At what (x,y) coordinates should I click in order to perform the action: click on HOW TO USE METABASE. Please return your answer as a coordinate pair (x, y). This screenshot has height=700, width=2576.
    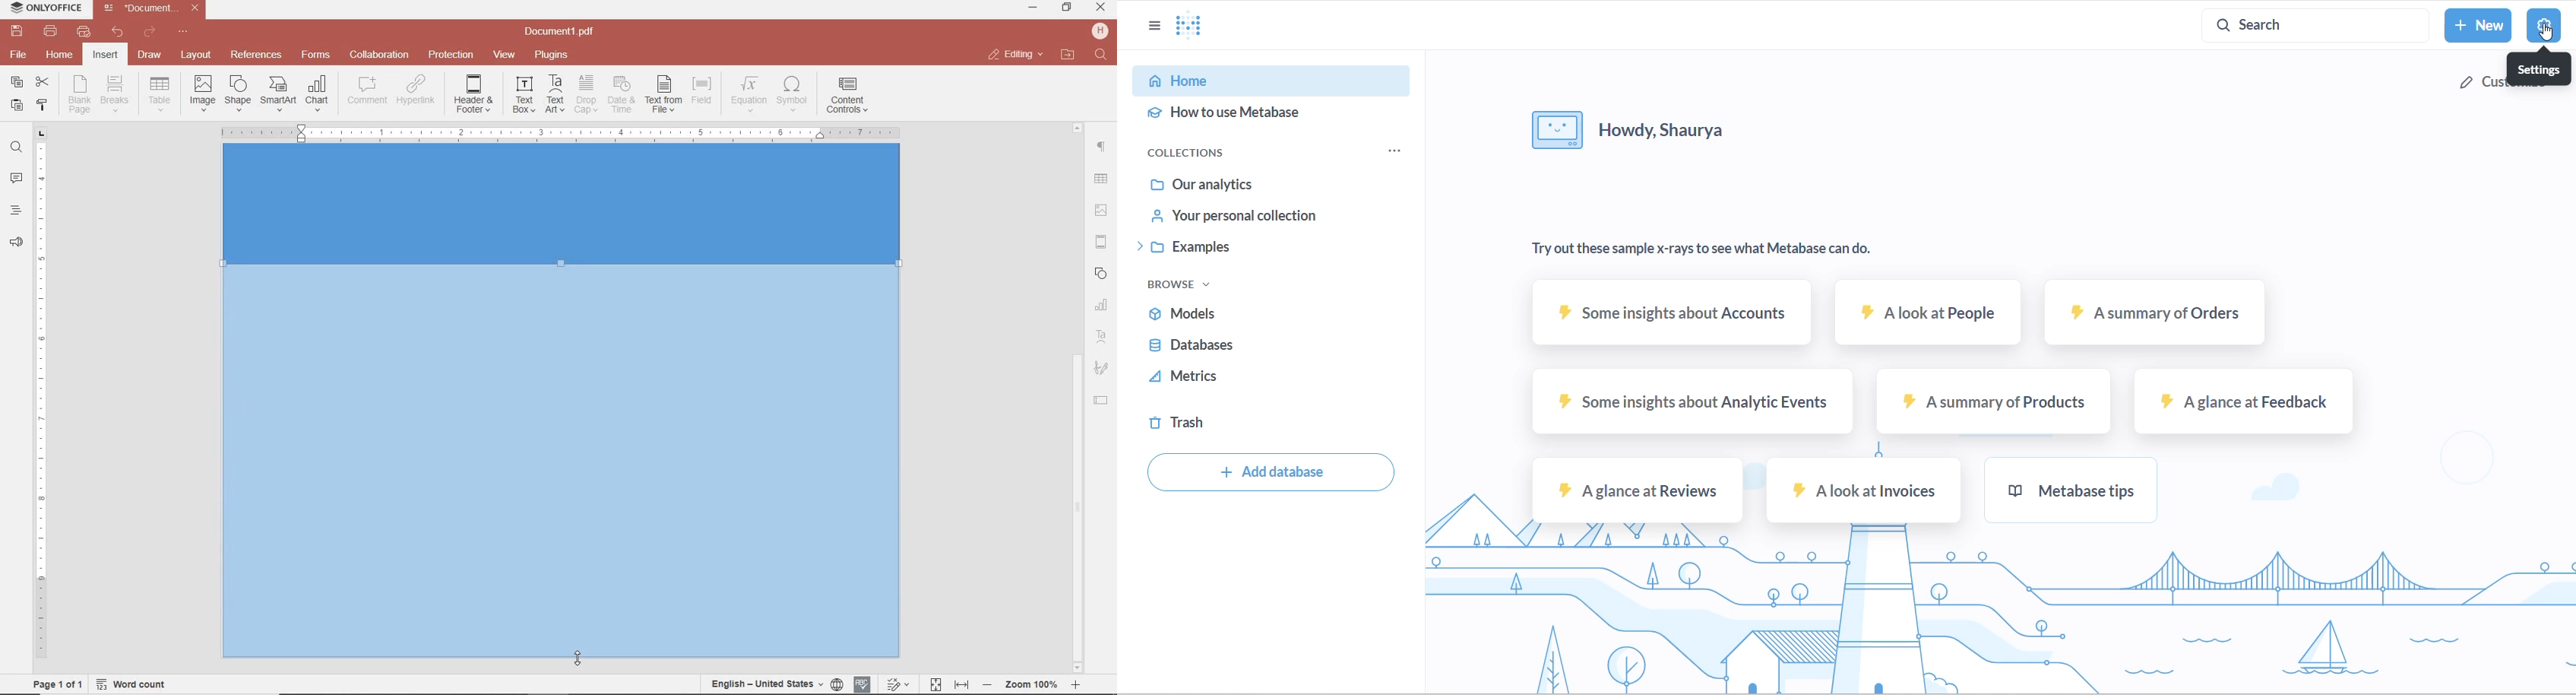
    Looking at the image, I should click on (1248, 114).